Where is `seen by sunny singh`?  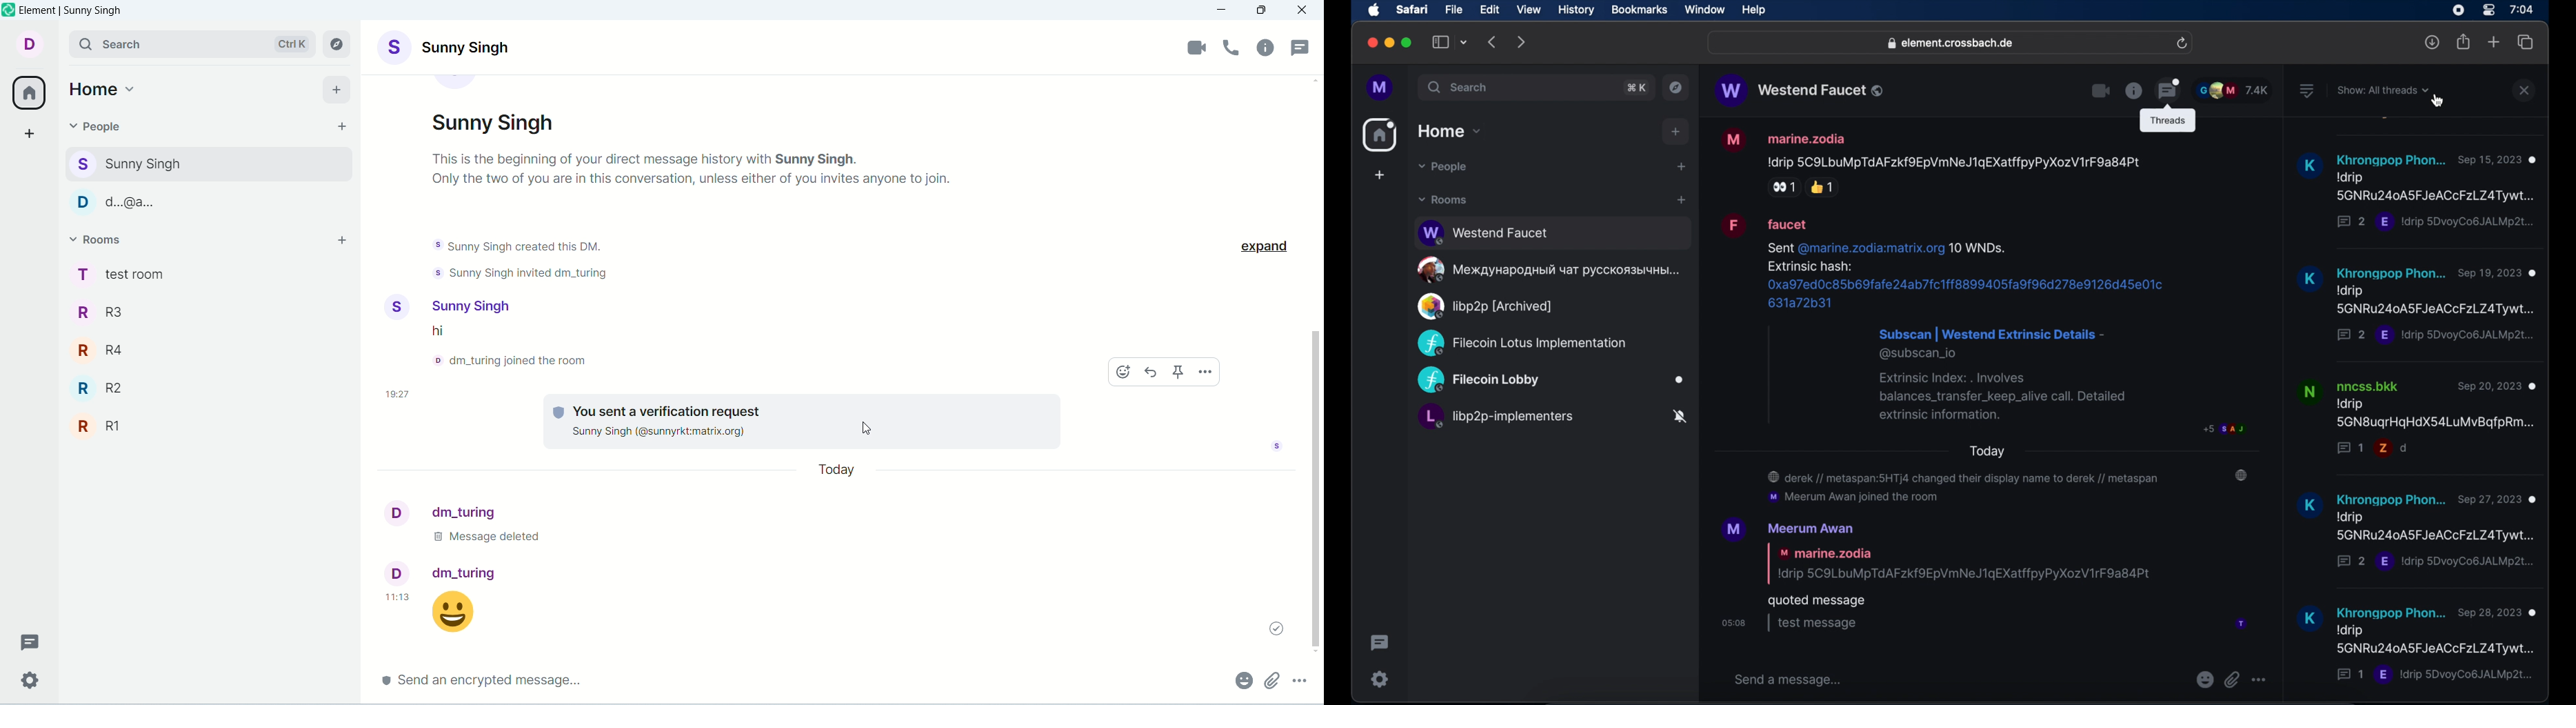 seen by sunny singh is located at coordinates (1278, 446).